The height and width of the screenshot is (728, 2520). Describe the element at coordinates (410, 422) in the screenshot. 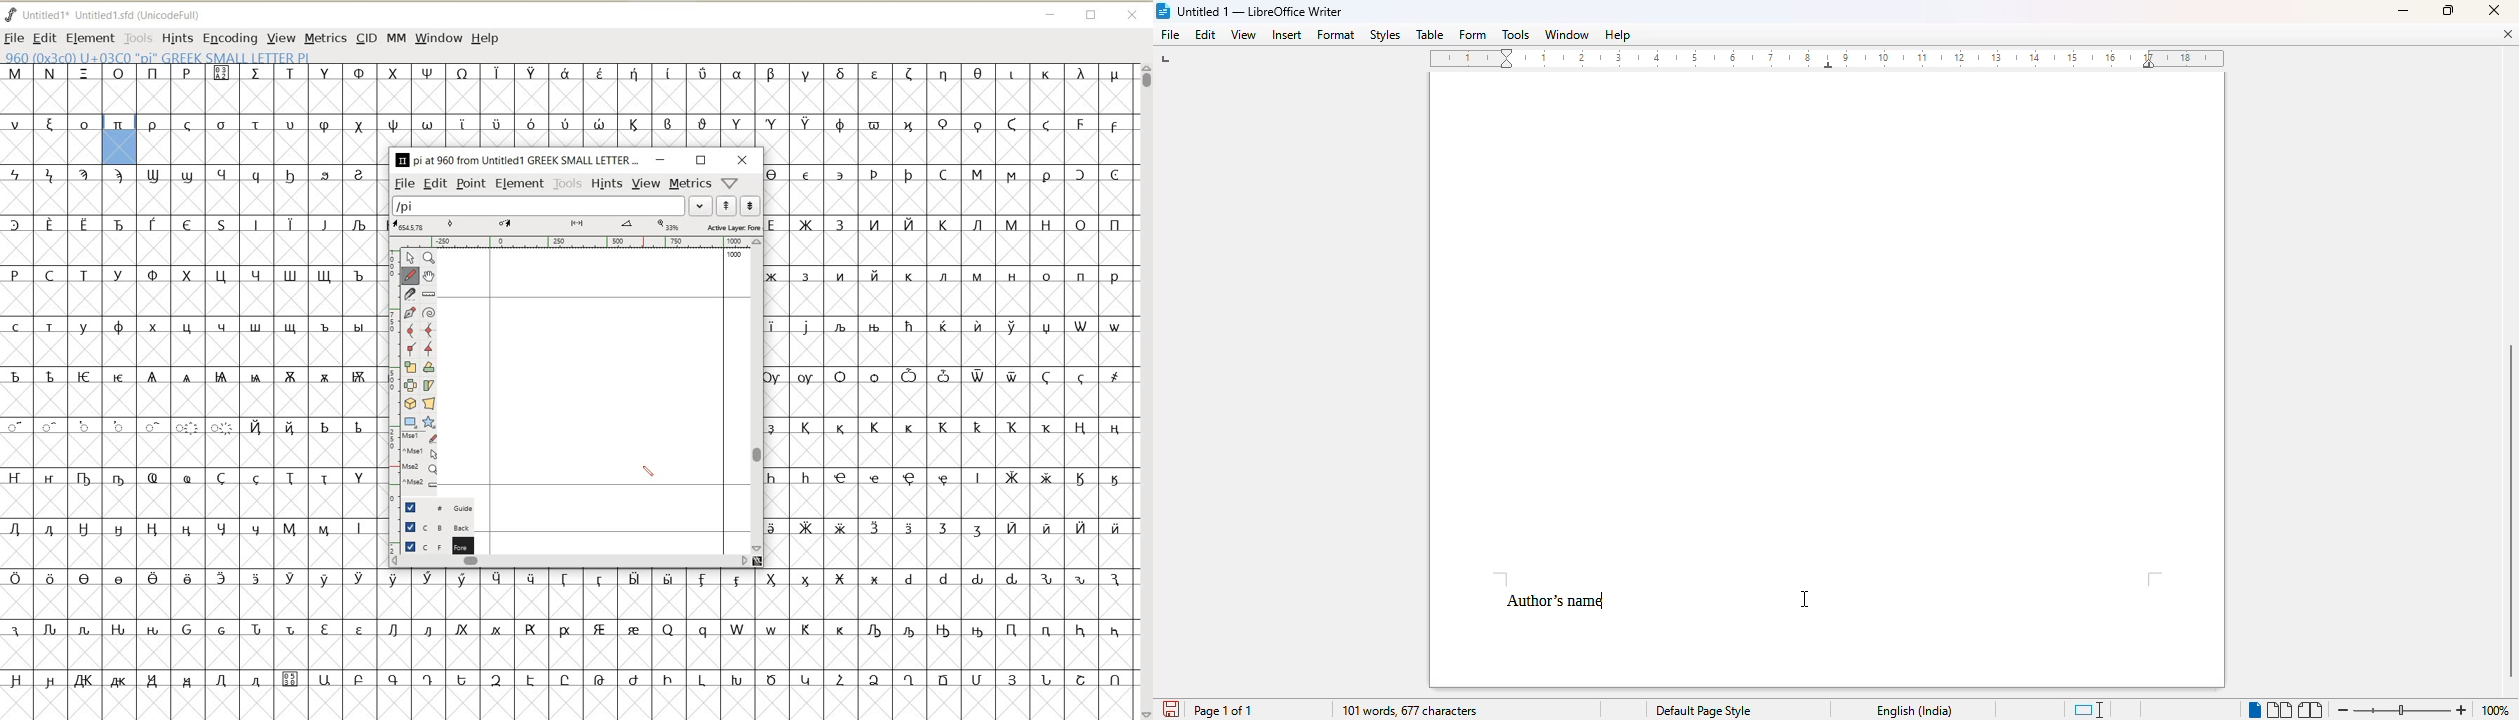

I see `rectangle or ellipse` at that location.